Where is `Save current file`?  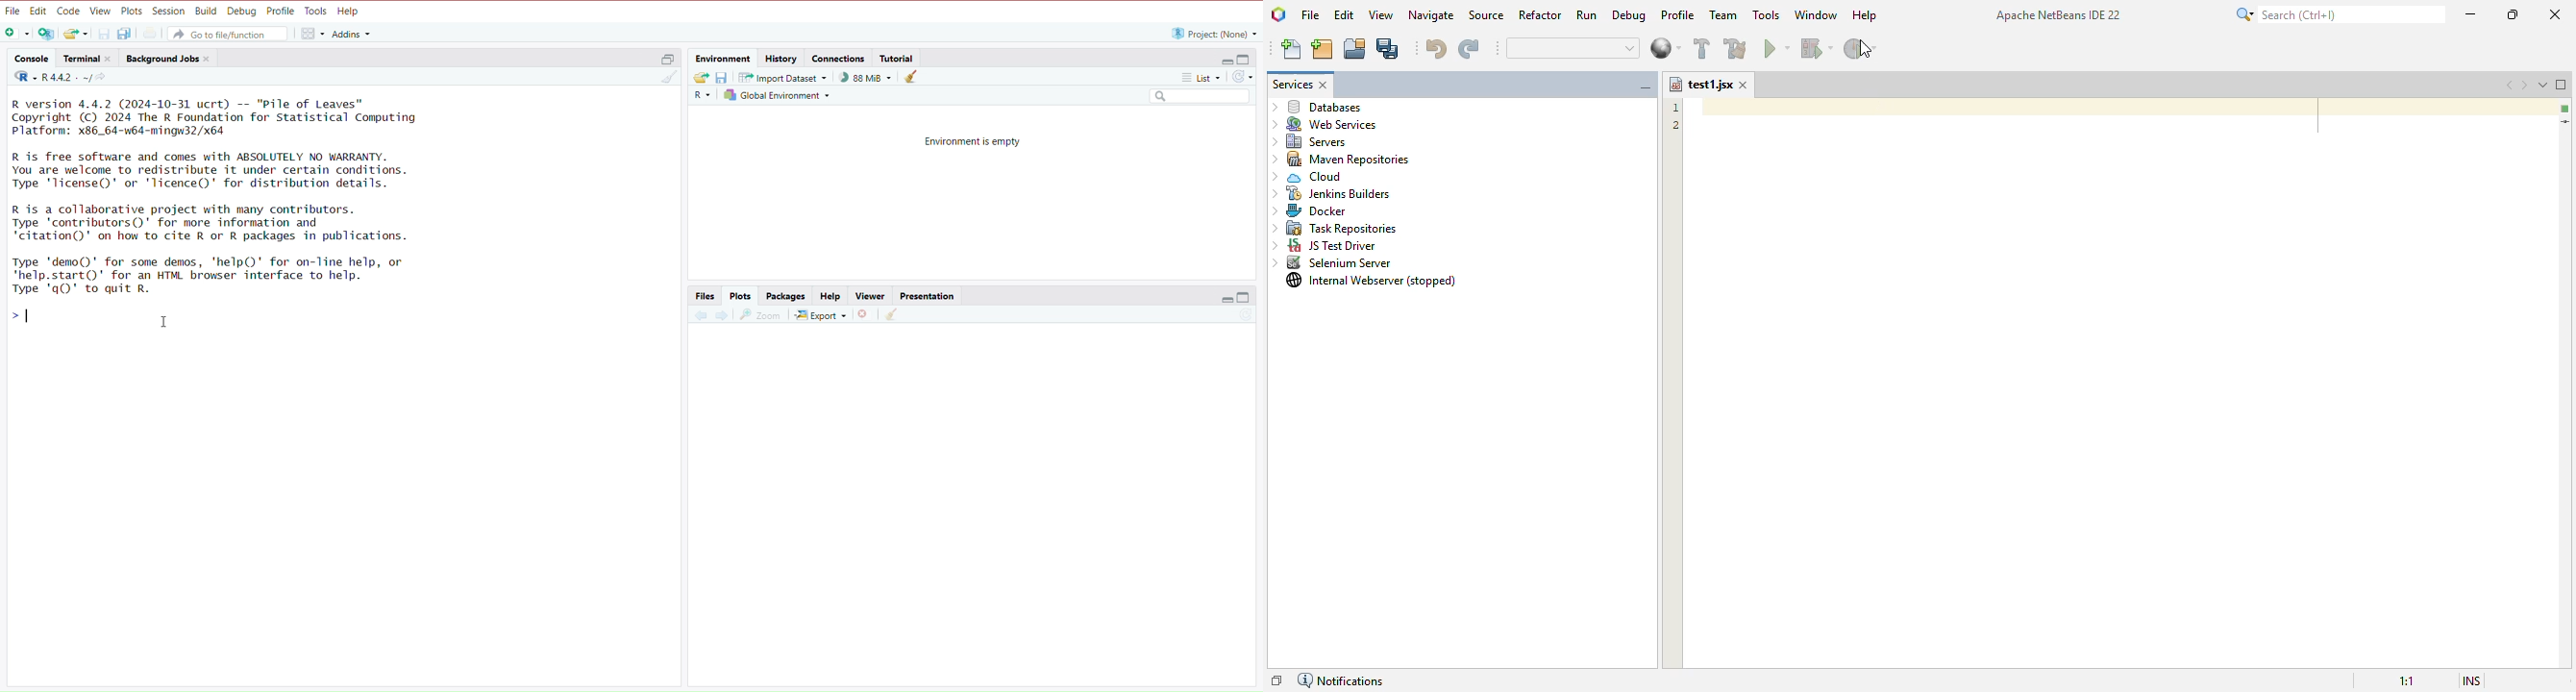
Save current file is located at coordinates (103, 34).